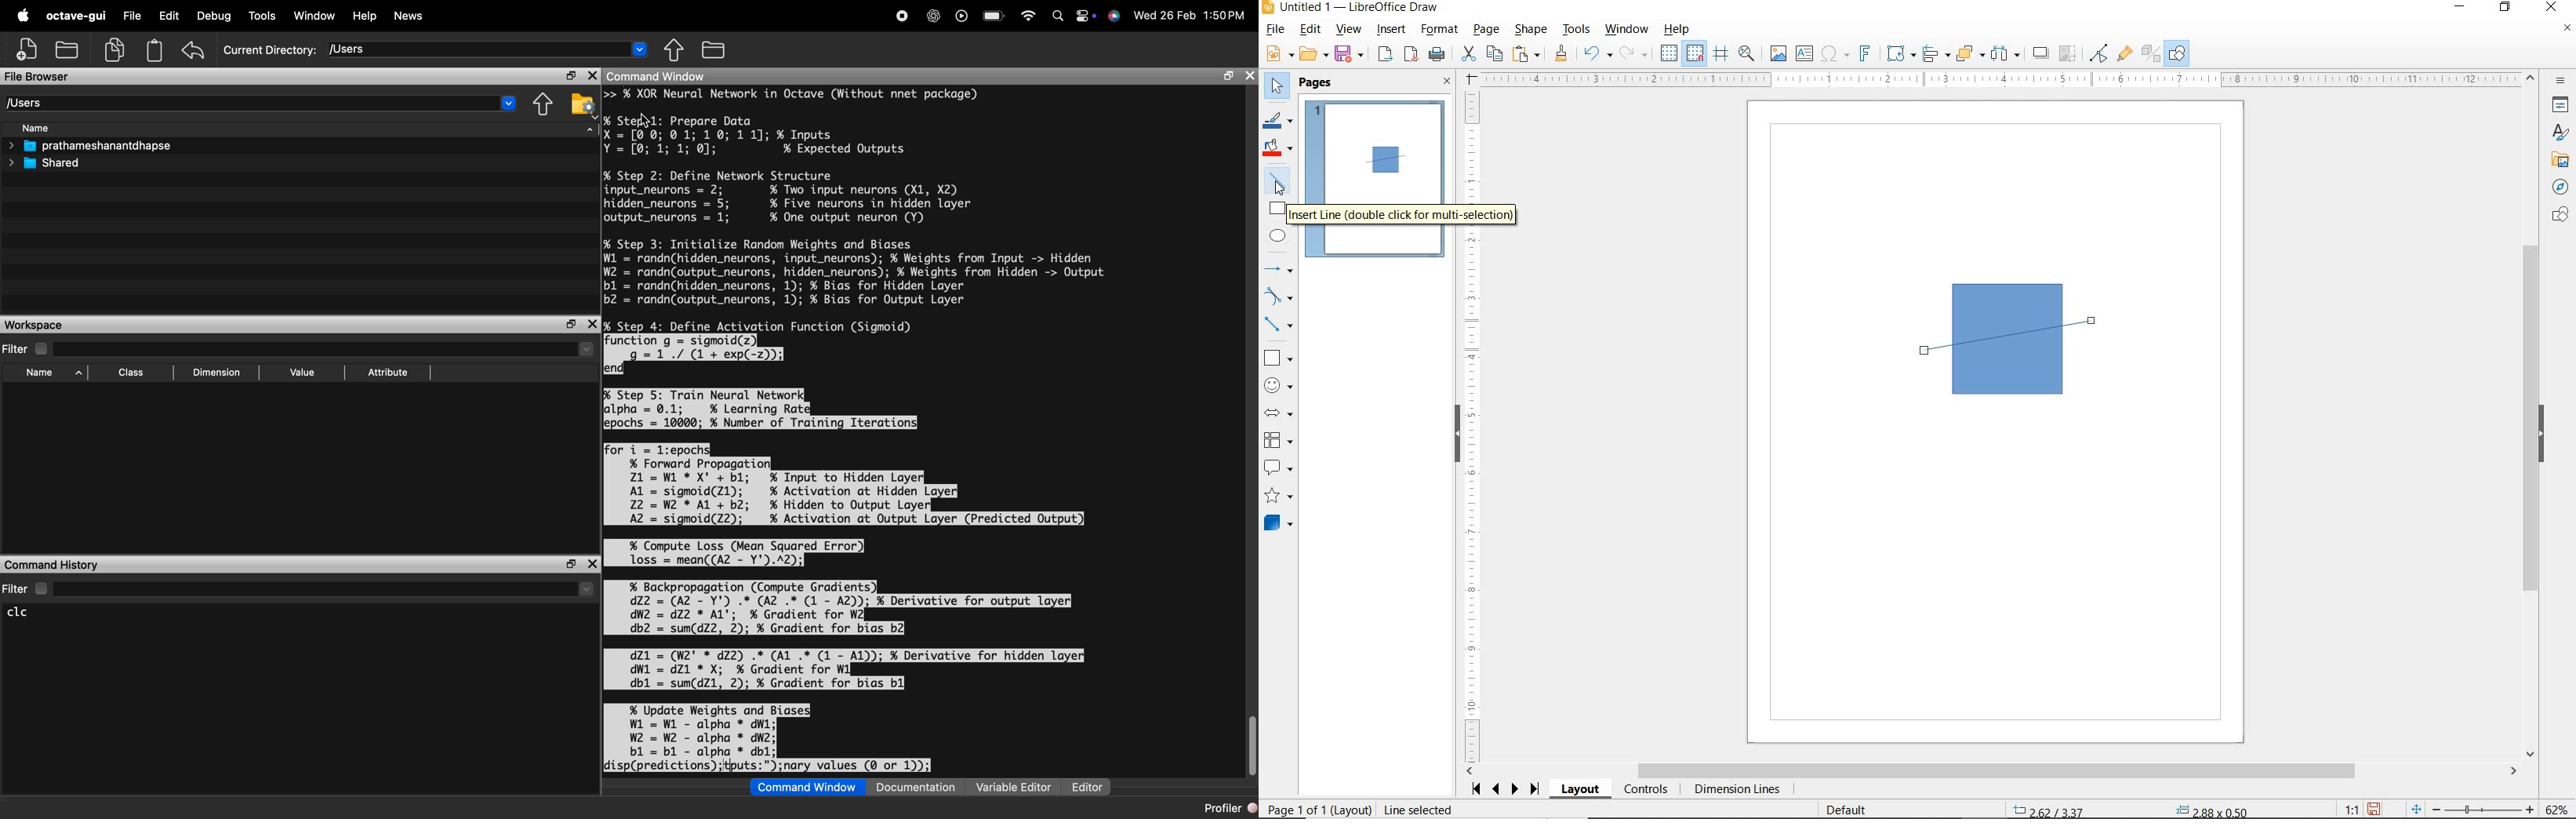 Image resolution: width=2576 pixels, height=840 pixels. Describe the element at coordinates (1279, 384) in the screenshot. I see `SYMBOL SHAPES` at that location.